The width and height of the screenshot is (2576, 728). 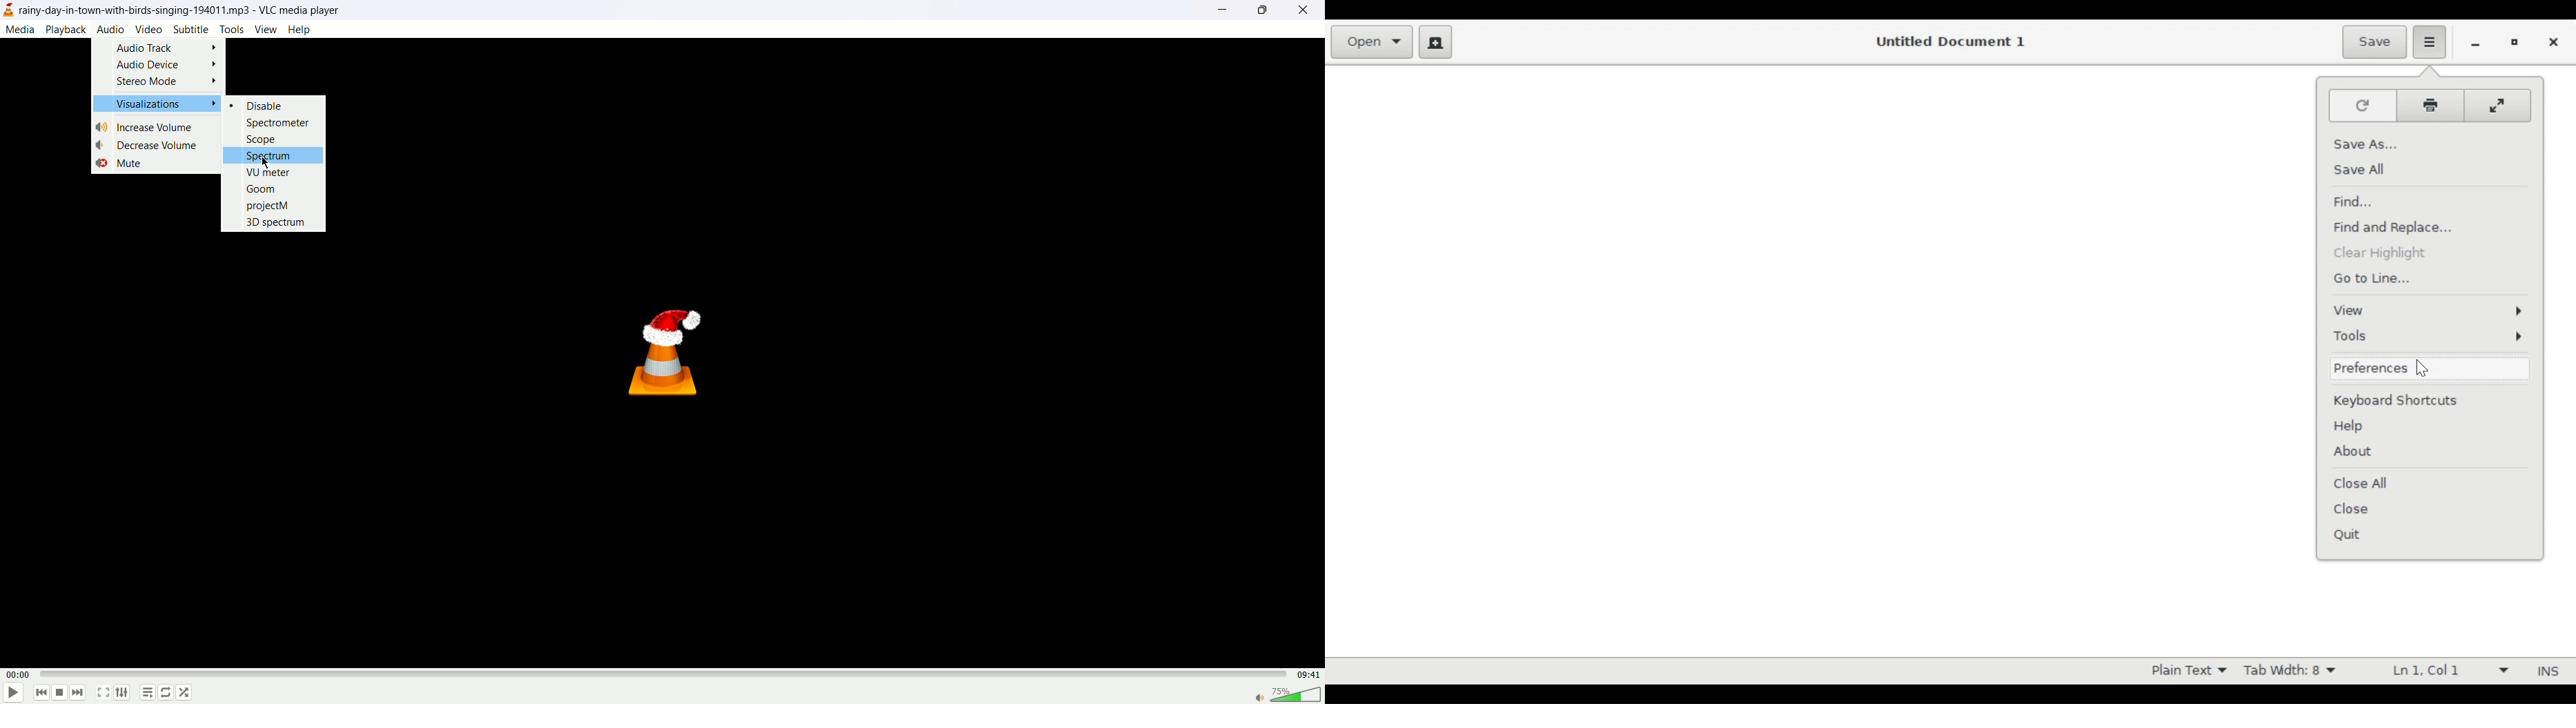 What do you see at coordinates (183, 9) in the screenshot?
I see `y-day-in-town-with-birds-singing-194011.mp3 - VLC media player` at bounding box center [183, 9].